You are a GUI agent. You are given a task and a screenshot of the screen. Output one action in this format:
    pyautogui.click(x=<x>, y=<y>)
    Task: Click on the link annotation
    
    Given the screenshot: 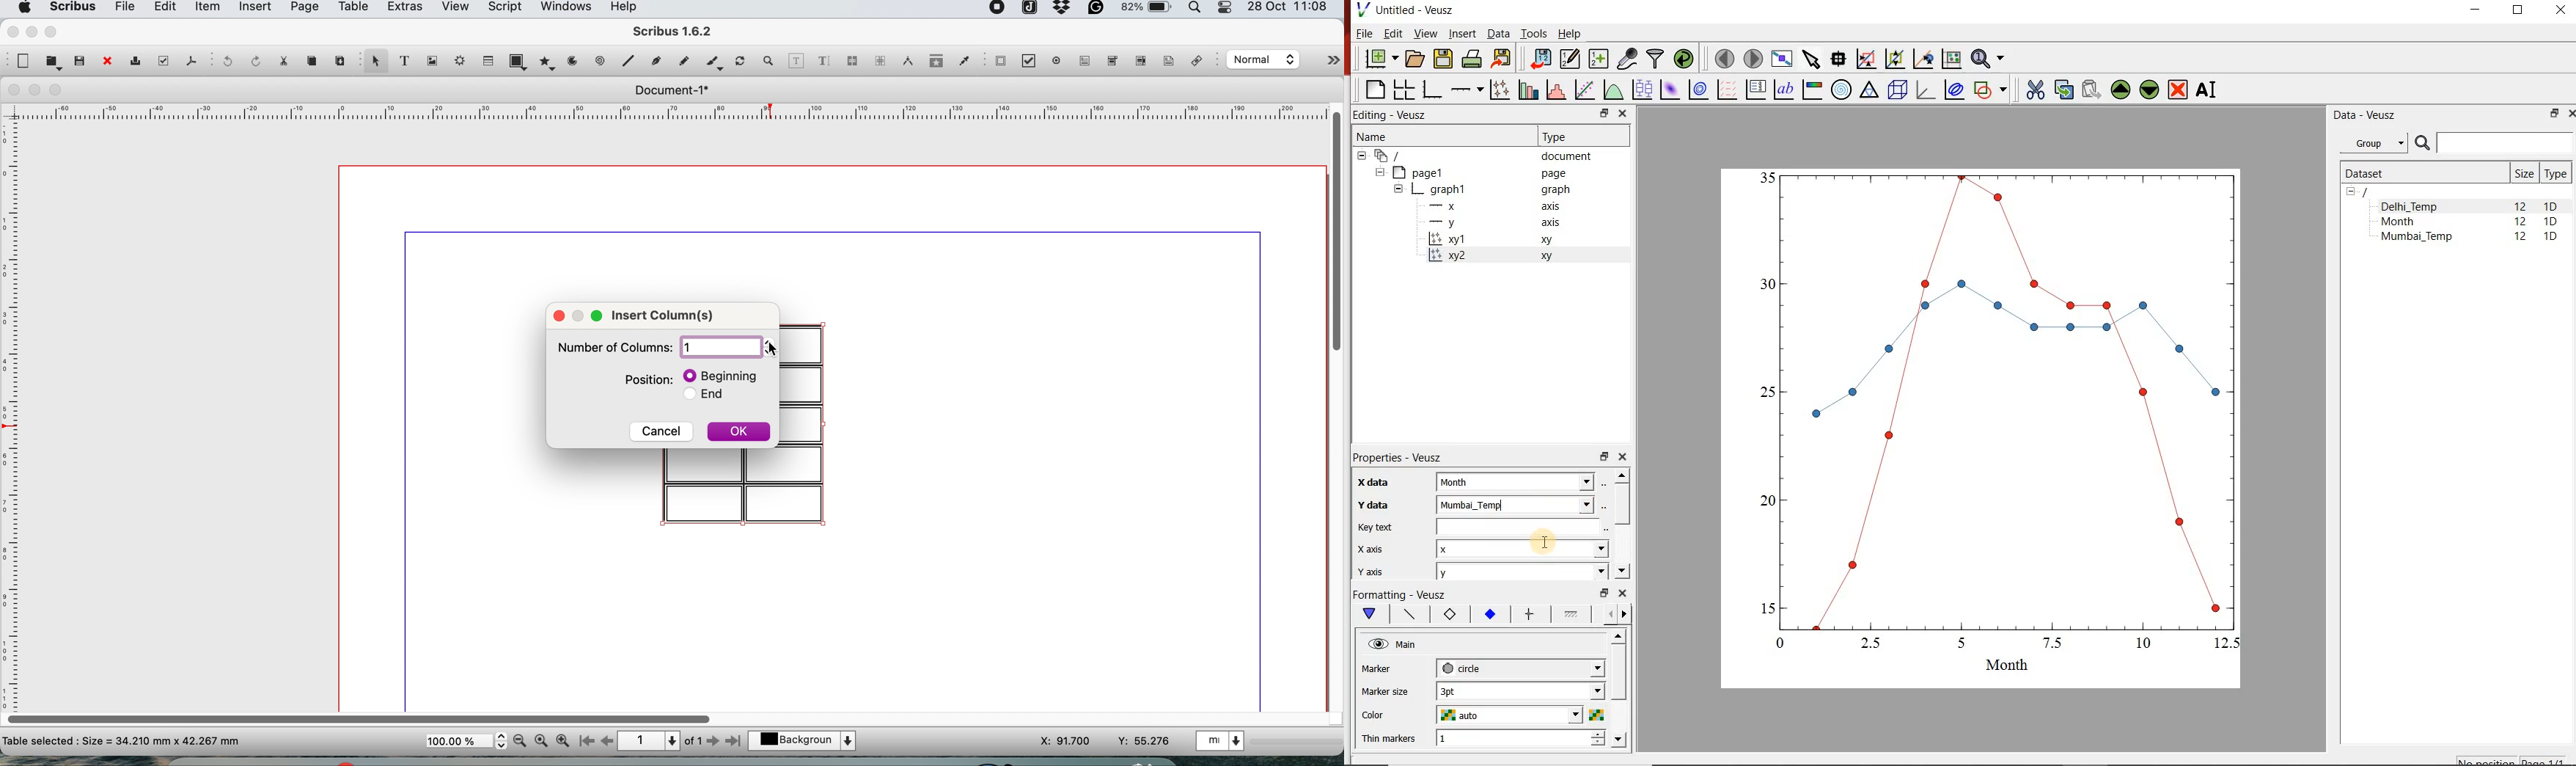 What is the action you would take?
    pyautogui.click(x=1200, y=62)
    